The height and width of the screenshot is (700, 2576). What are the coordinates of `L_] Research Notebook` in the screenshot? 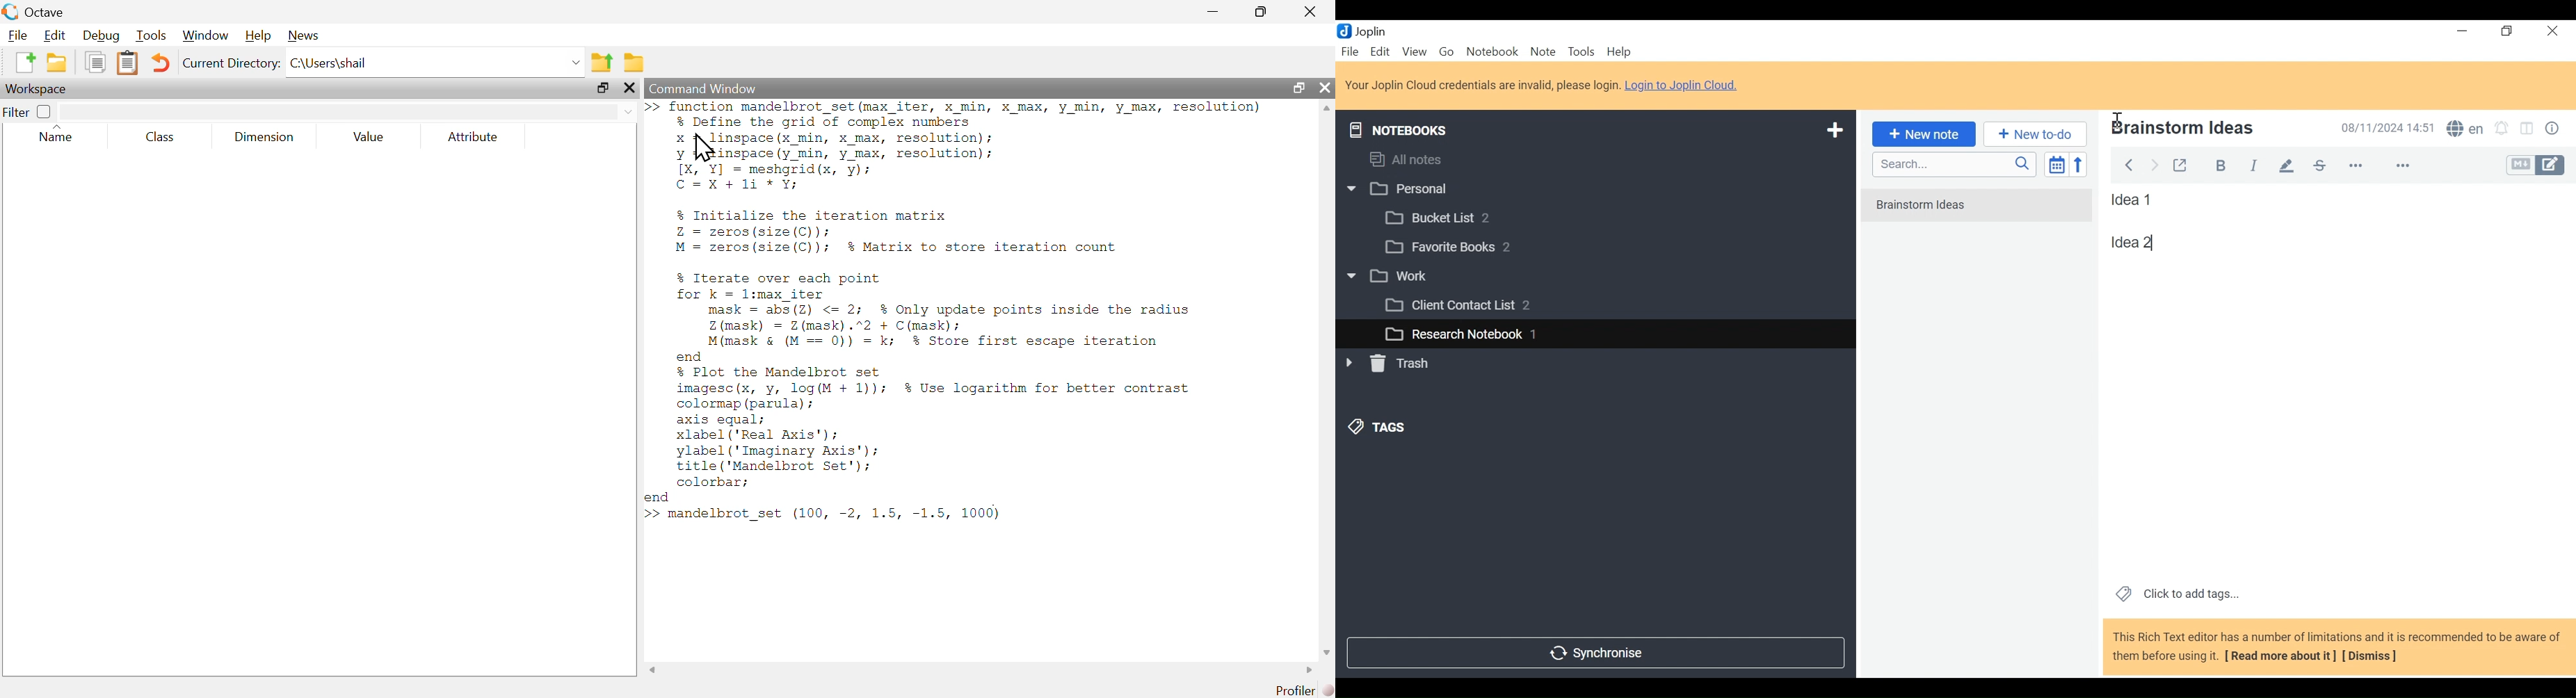 It's located at (1453, 335).